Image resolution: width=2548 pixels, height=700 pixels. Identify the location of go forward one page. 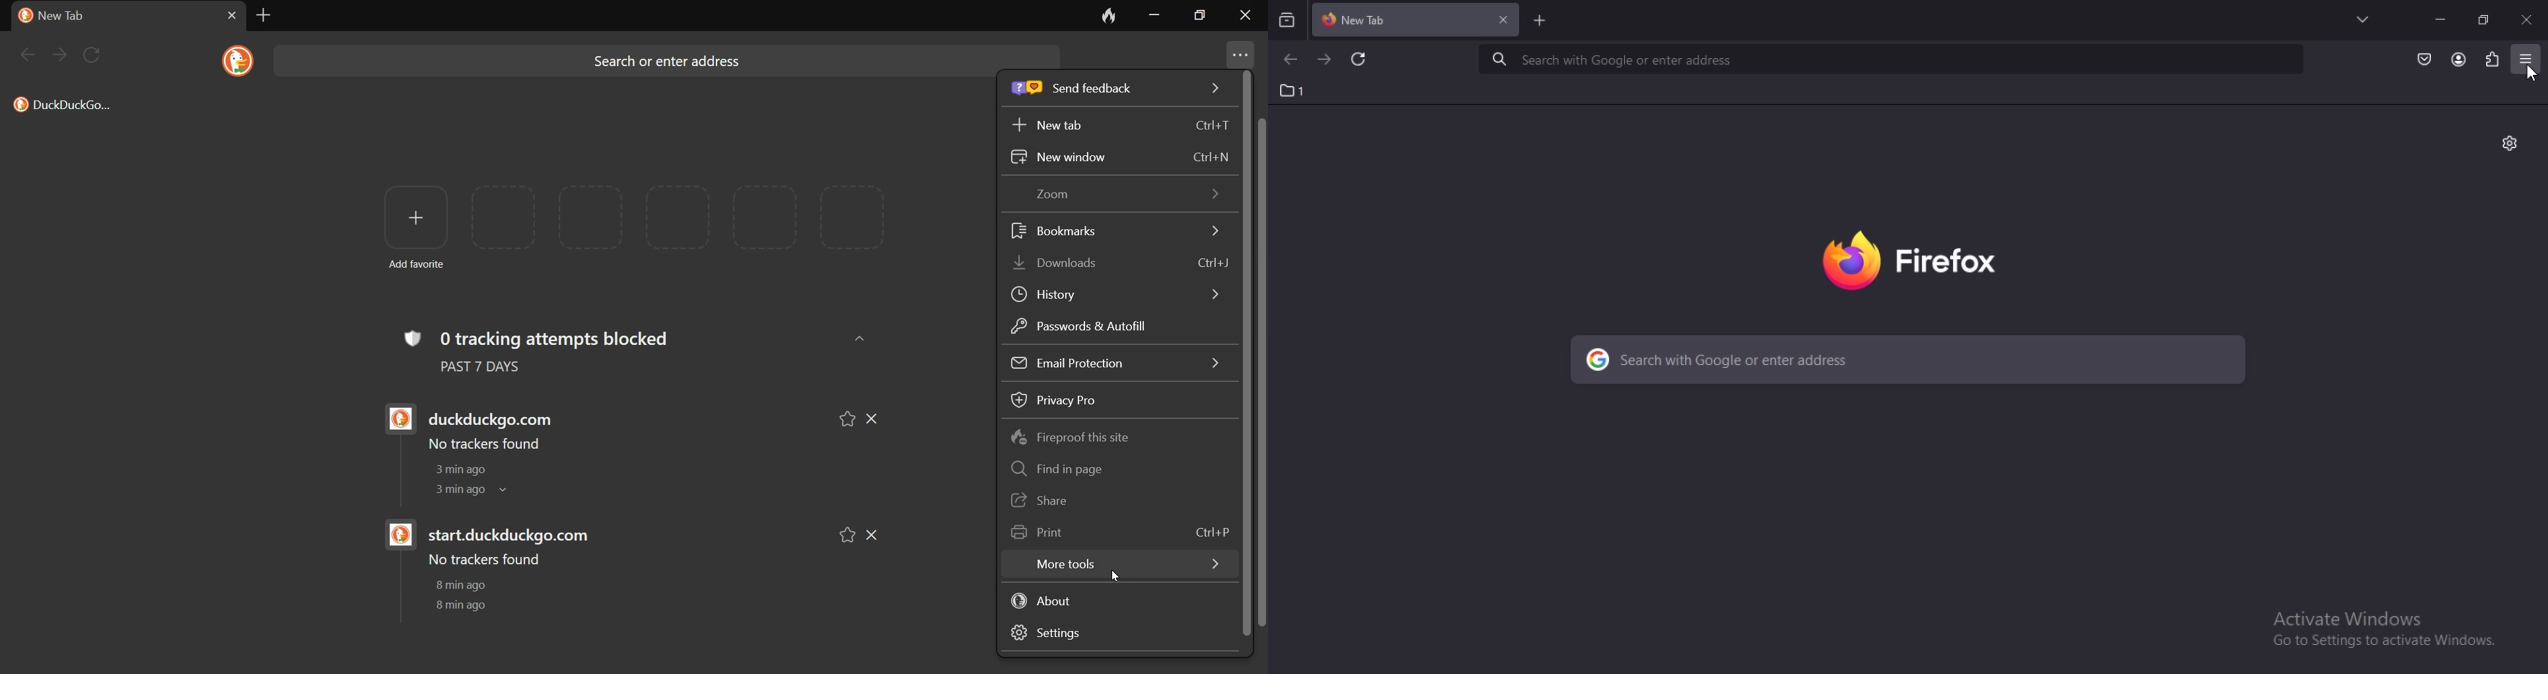
(1326, 60).